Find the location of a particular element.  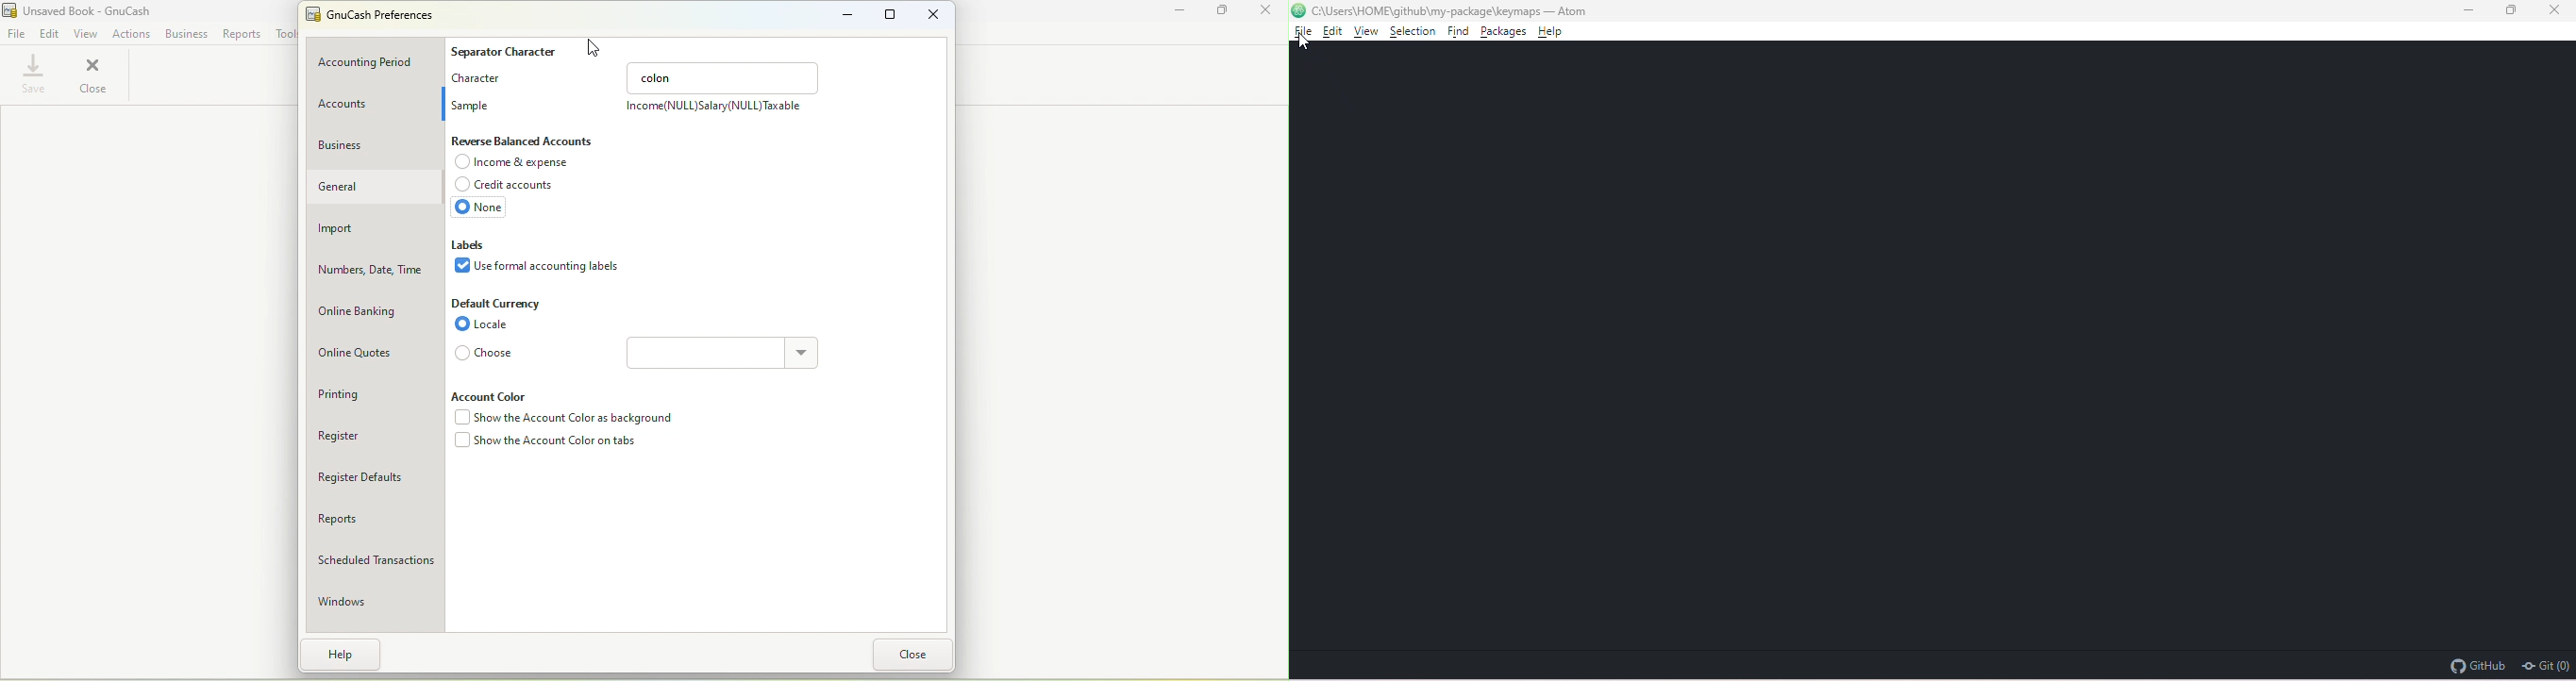

Help is located at coordinates (345, 653).